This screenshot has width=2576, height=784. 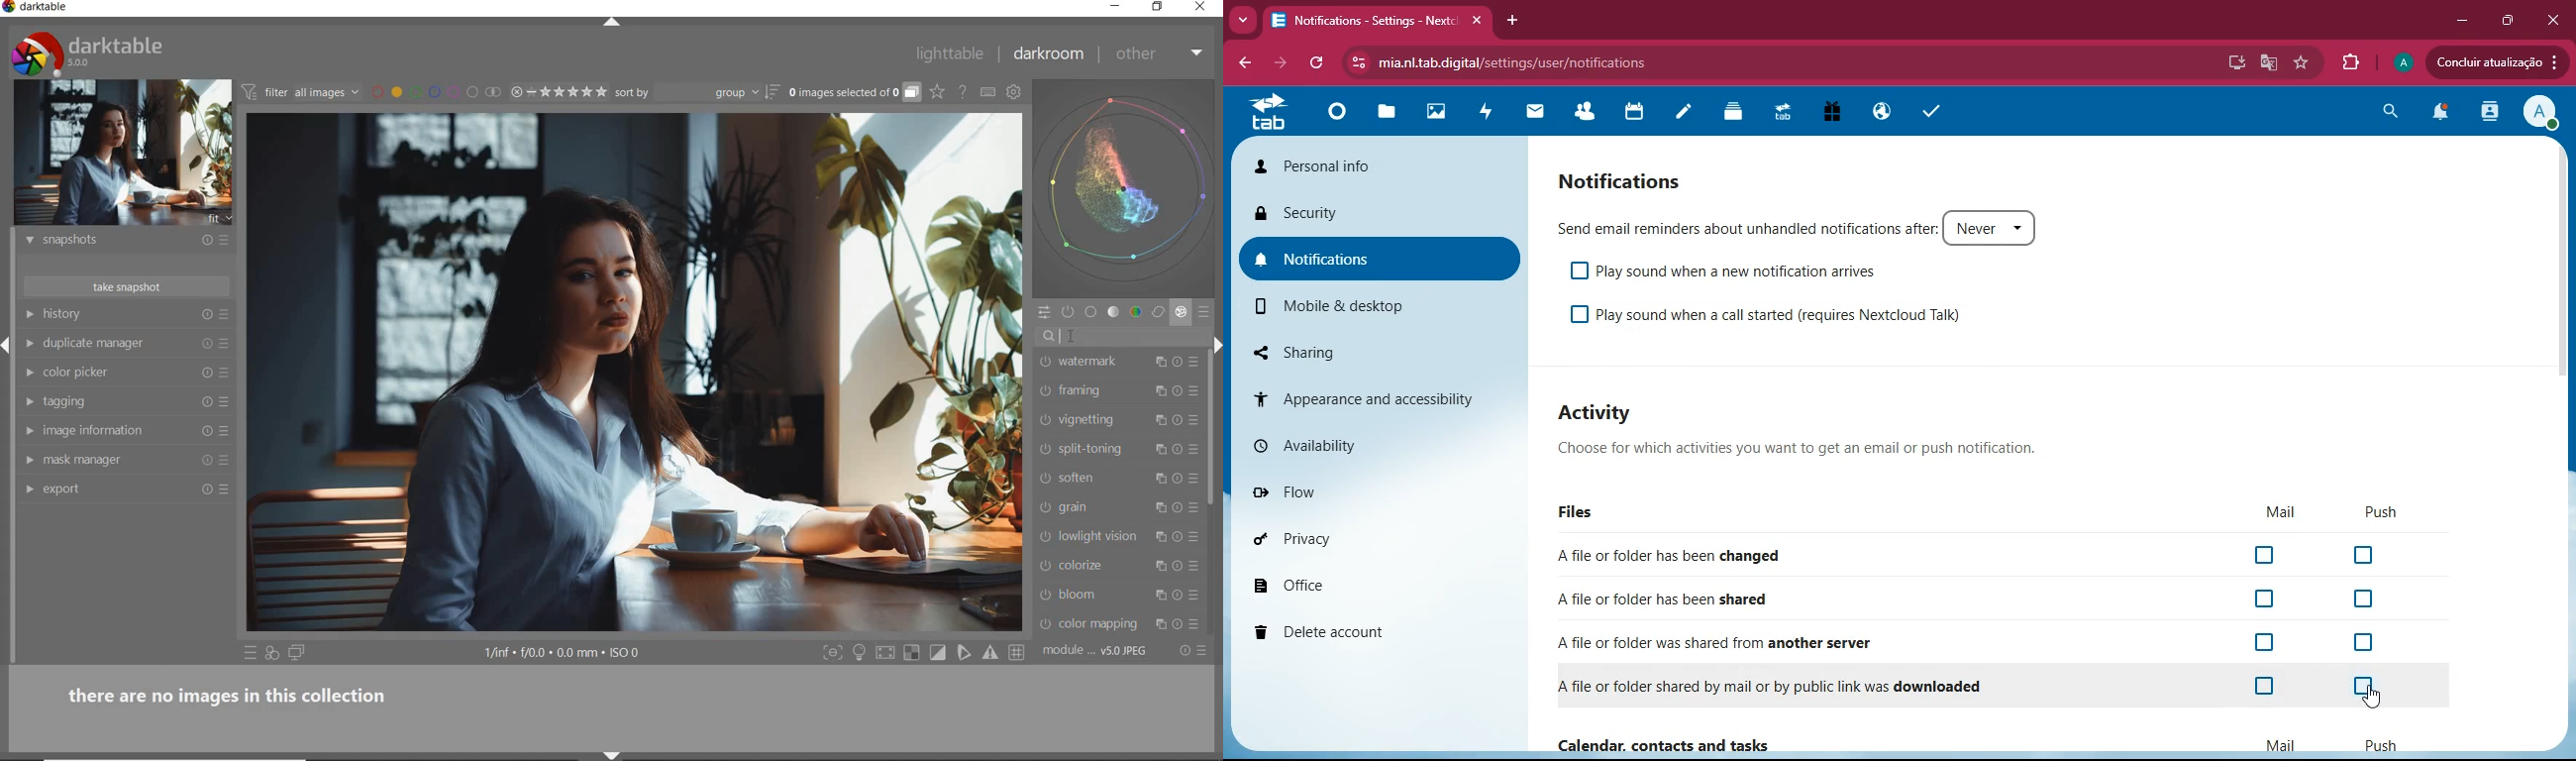 What do you see at coordinates (1062, 337) in the screenshot?
I see `editor` at bounding box center [1062, 337].